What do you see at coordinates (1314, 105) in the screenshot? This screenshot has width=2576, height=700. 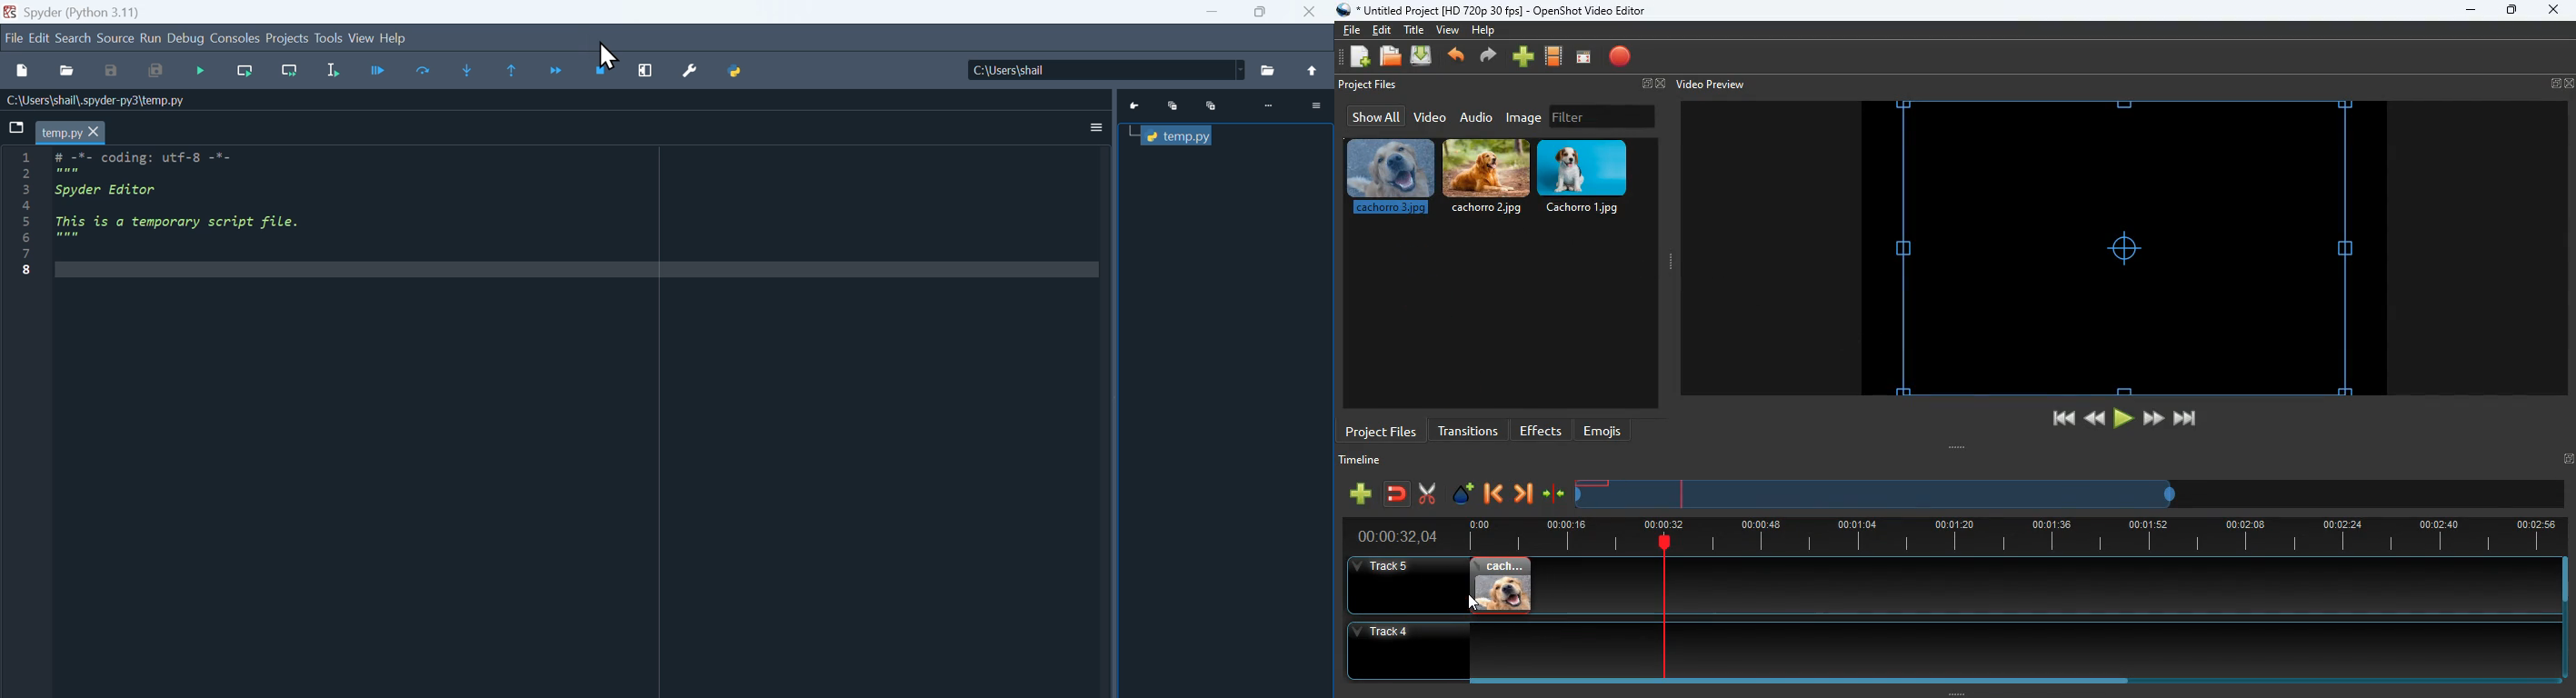 I see `More options` at bounding box center [1314, 105].